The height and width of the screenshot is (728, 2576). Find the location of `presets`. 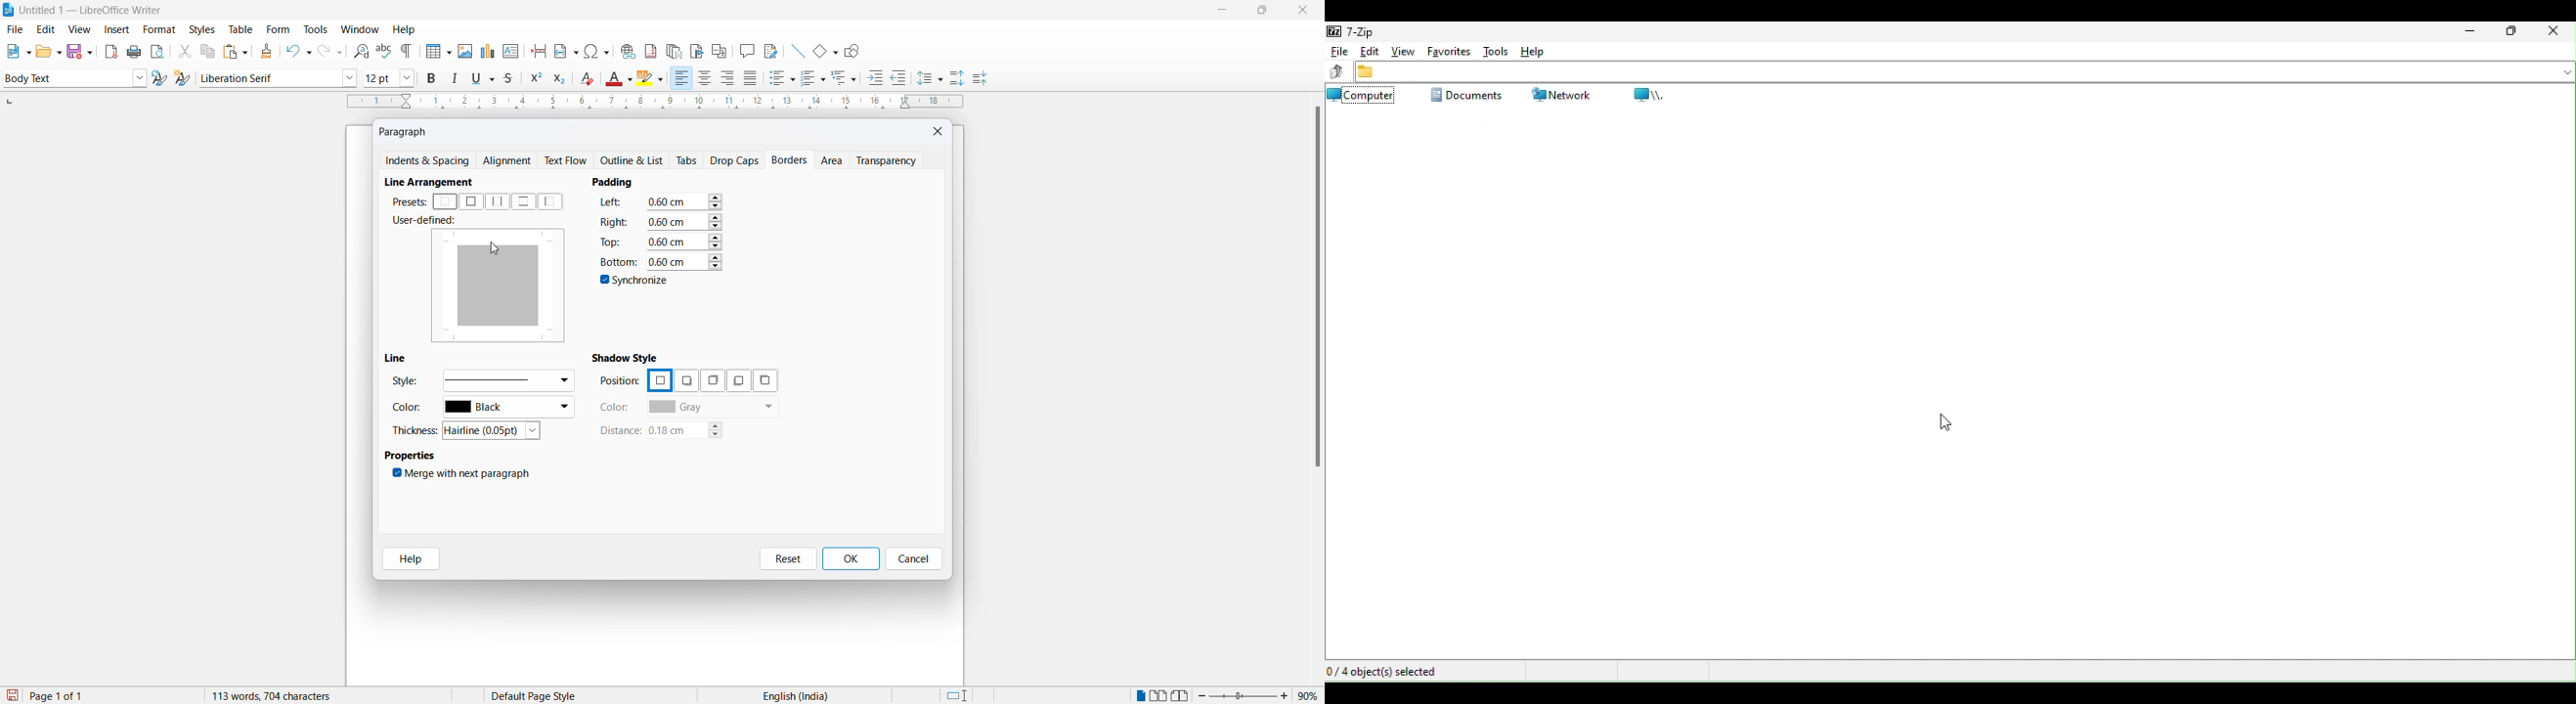

presets is located at coordinates (408, 202).